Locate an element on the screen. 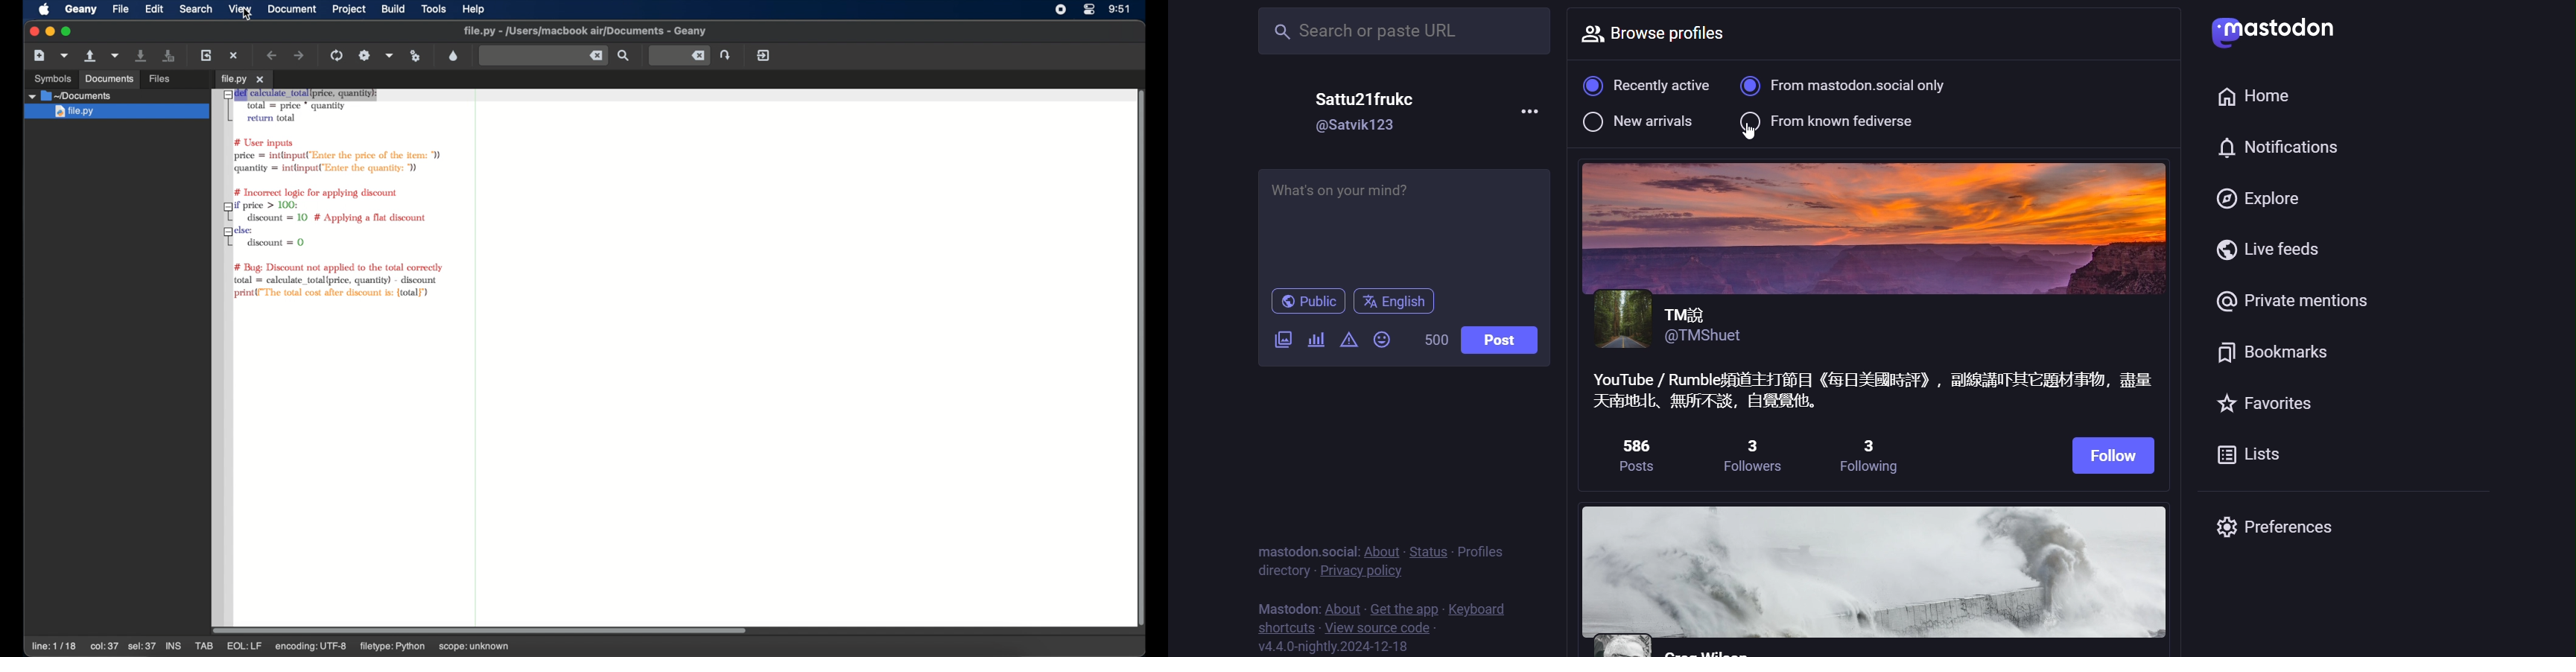 This screenshot has width=2576, height=672. mastodon social is located at coordinates (1304, 548).